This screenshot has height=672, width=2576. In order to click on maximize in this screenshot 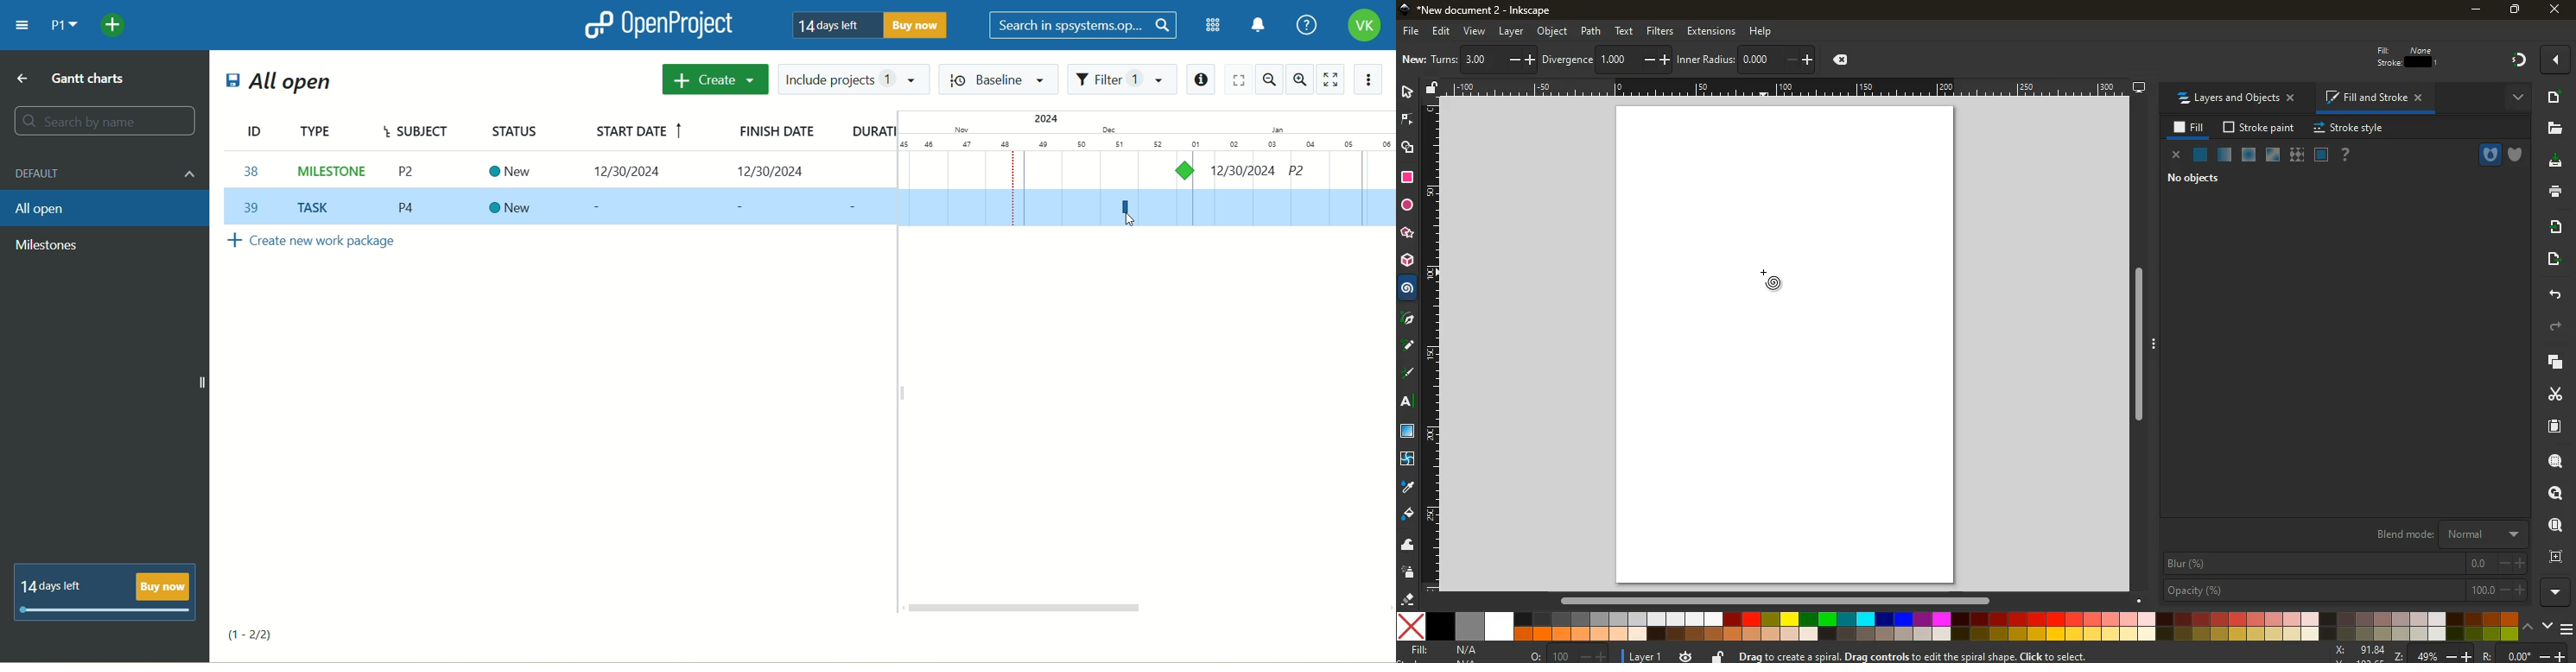, I will do `click(2513, 9)`.